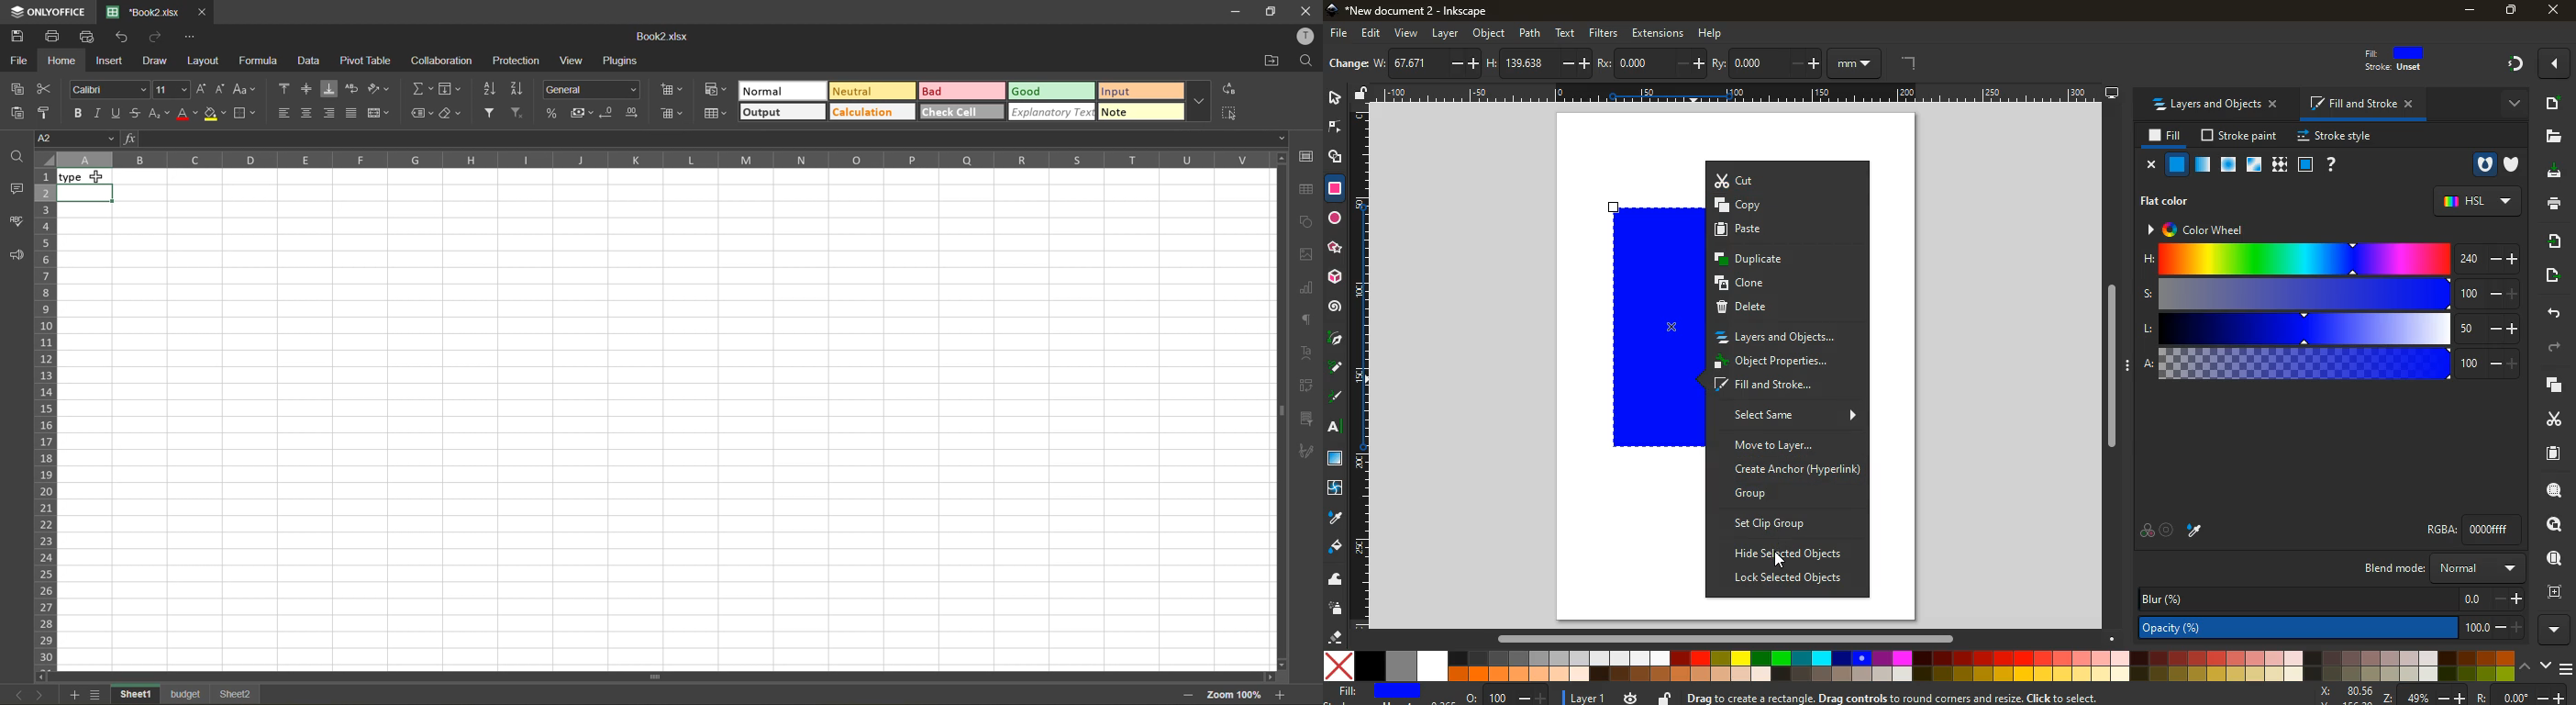 This screenshot has width=2576, height=728. What do you see at coordinates (782, 112) in the screenshot?
I see `output` at bounding box center [782, 112].